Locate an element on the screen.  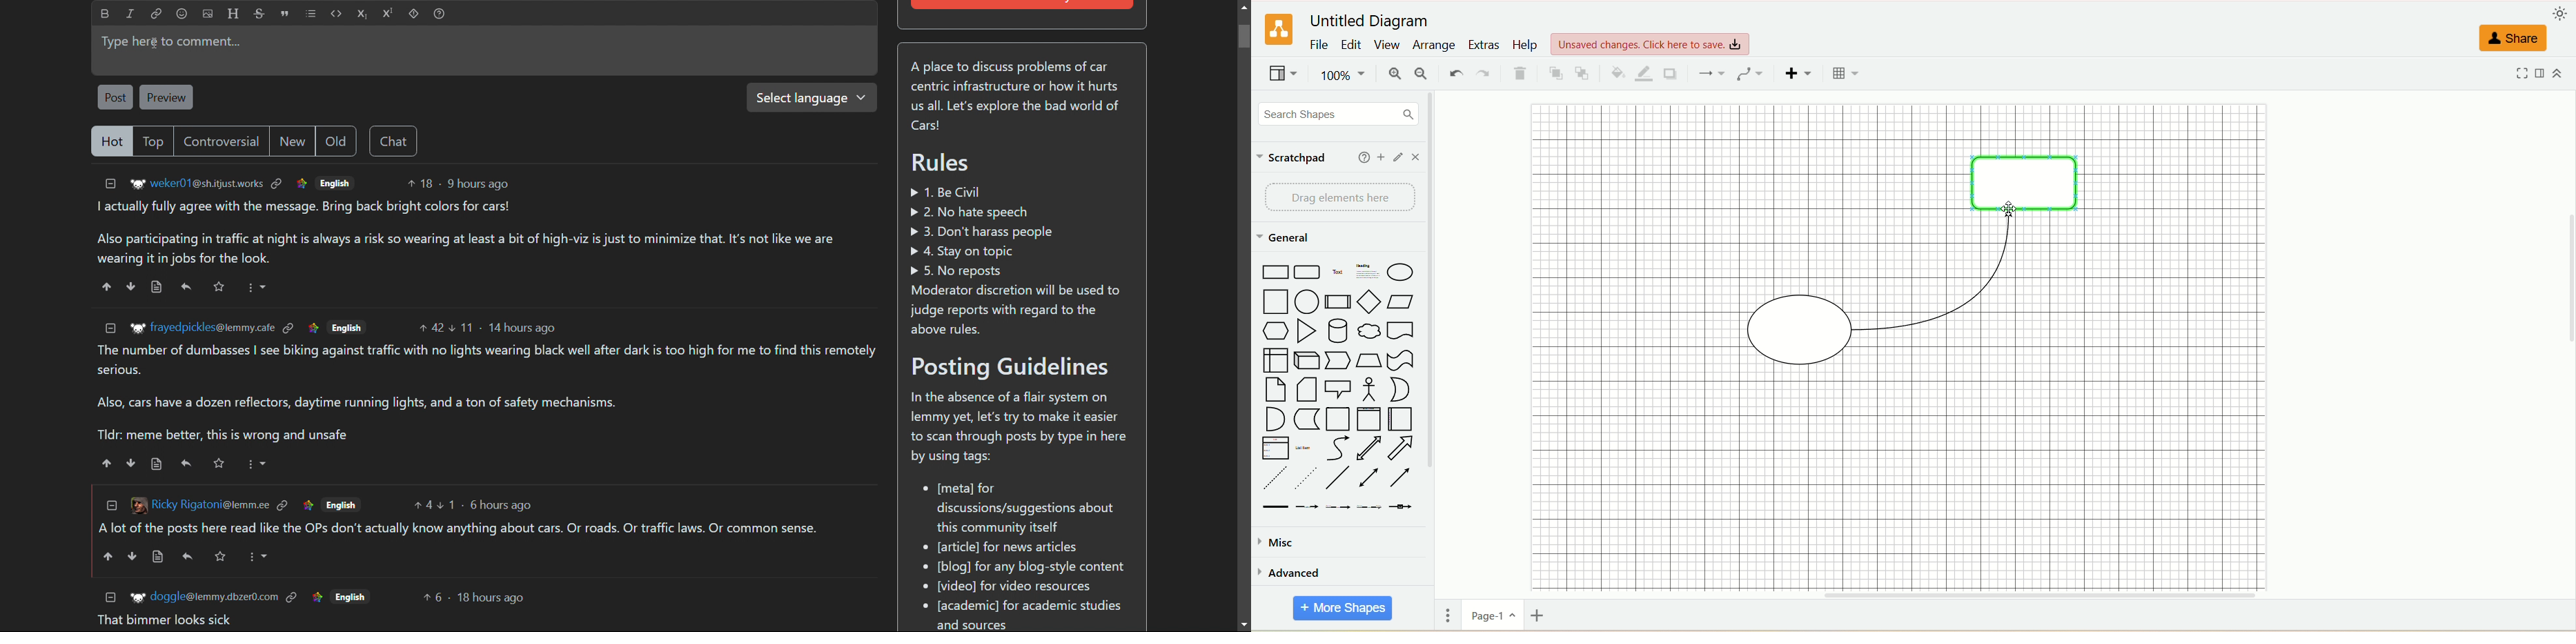
format is located at coordinates (2540, 73).